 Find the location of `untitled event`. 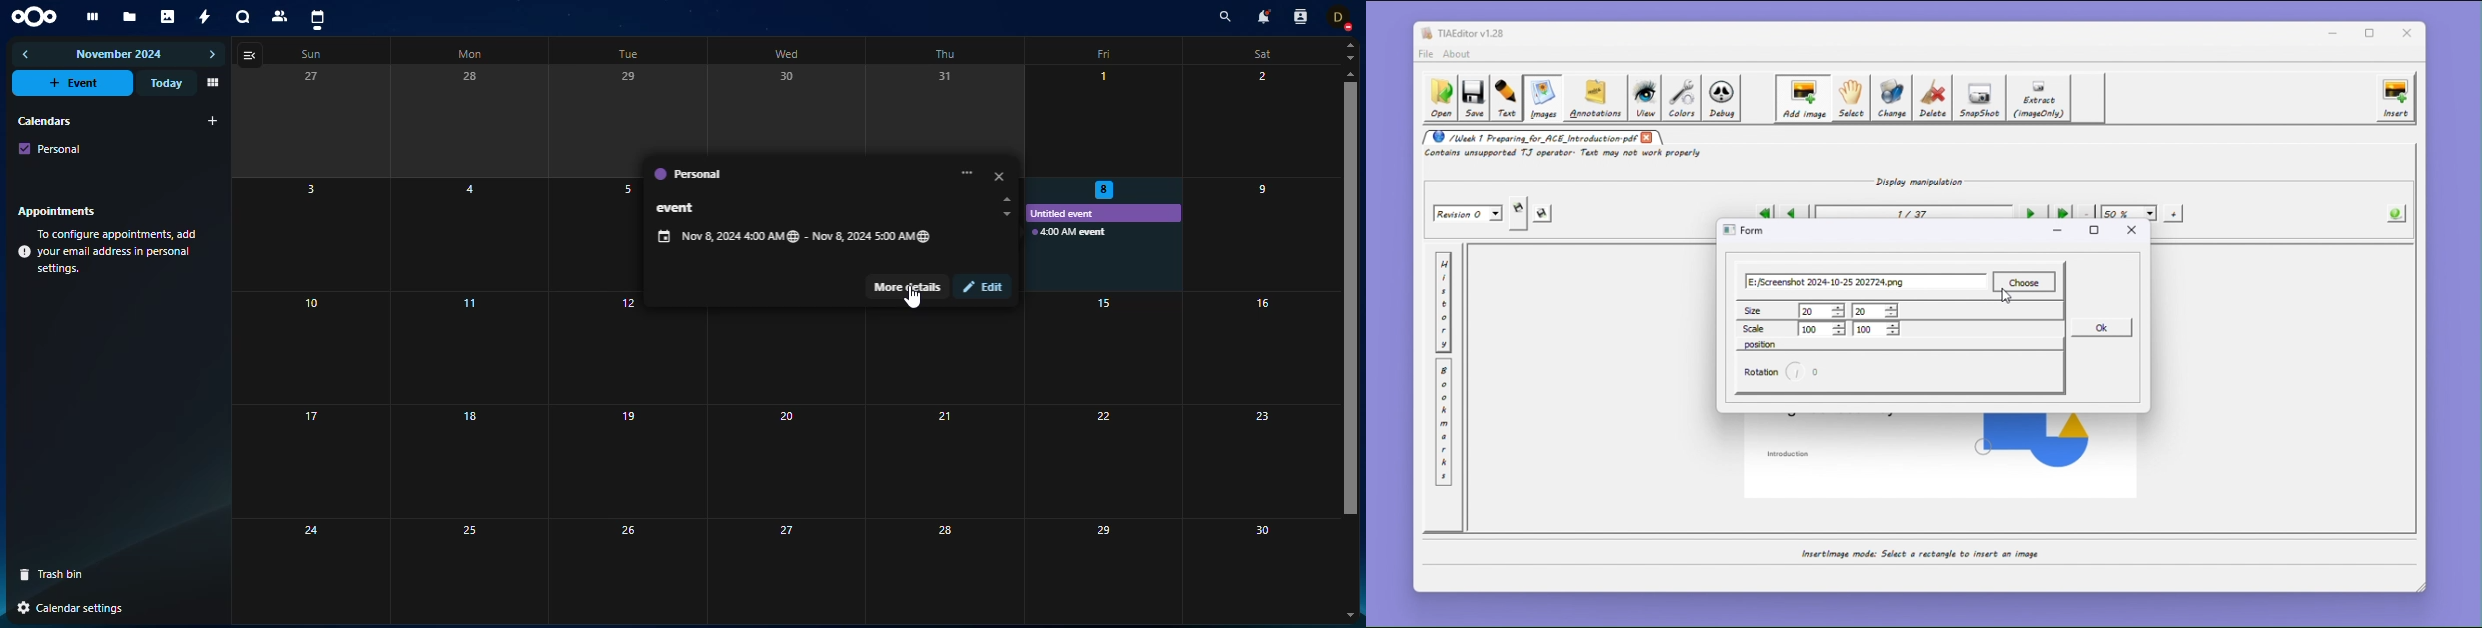

untitled event is located at coordinates (1071, 214).